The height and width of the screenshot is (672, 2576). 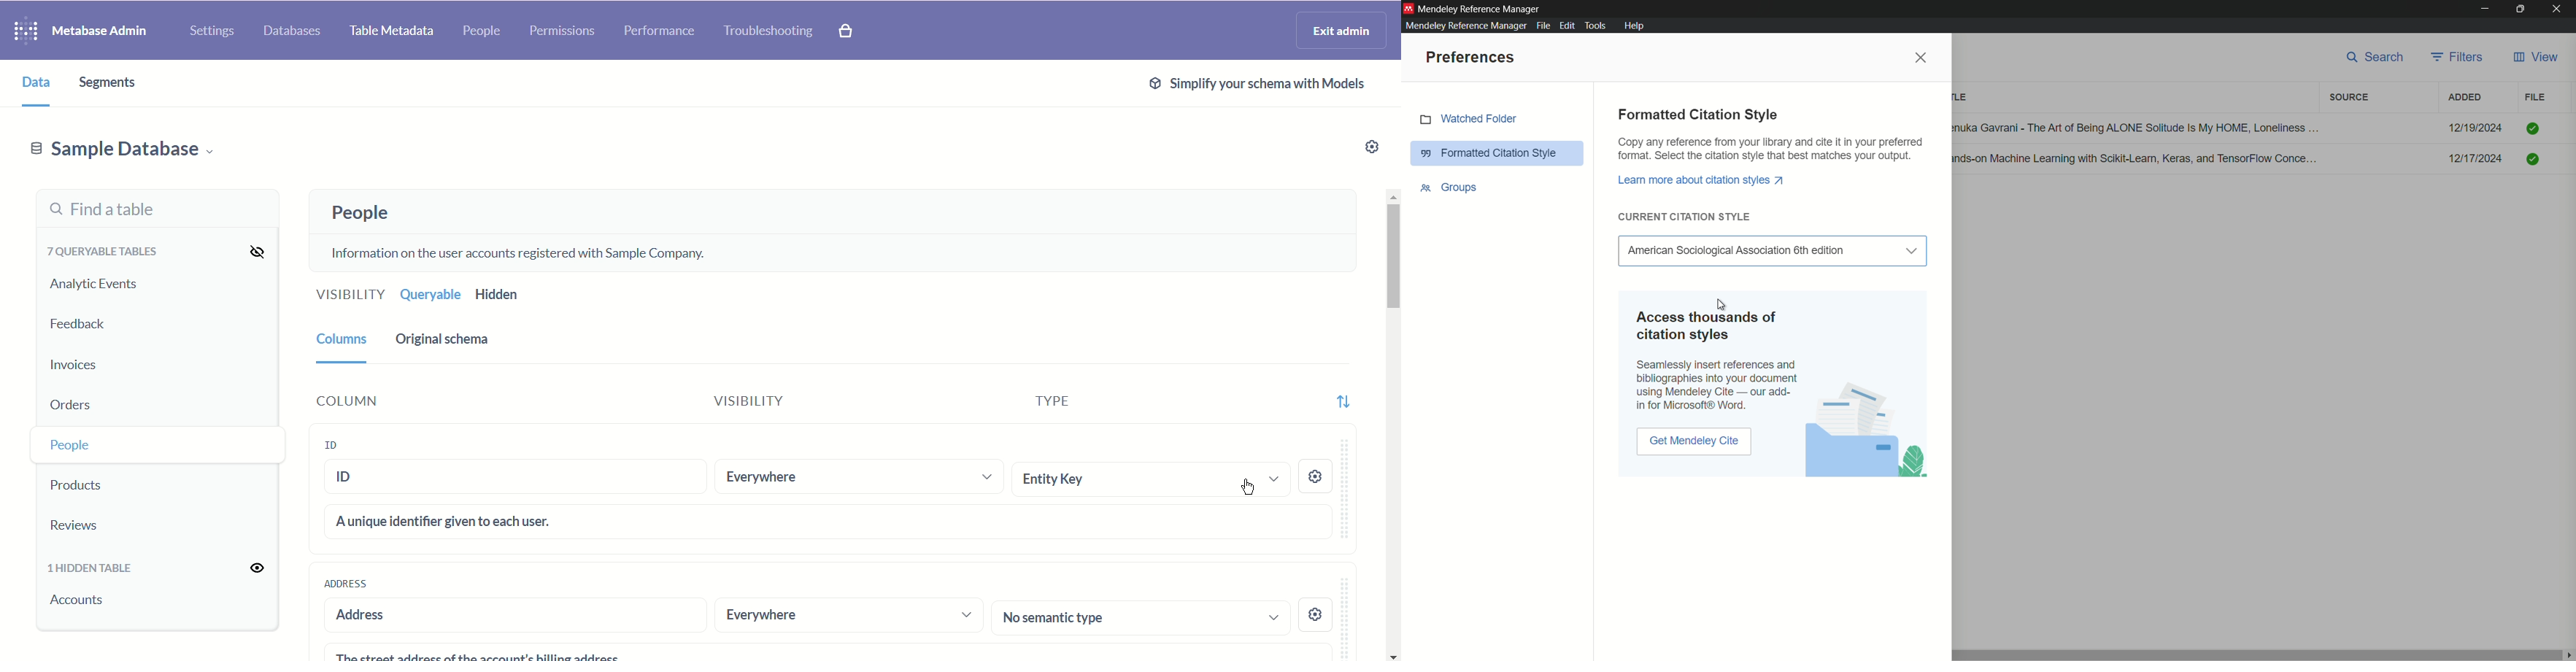 What do you see at coordinates (2376, 59) in the screenshot?
I see `search` at bounding box center [2376, 59].